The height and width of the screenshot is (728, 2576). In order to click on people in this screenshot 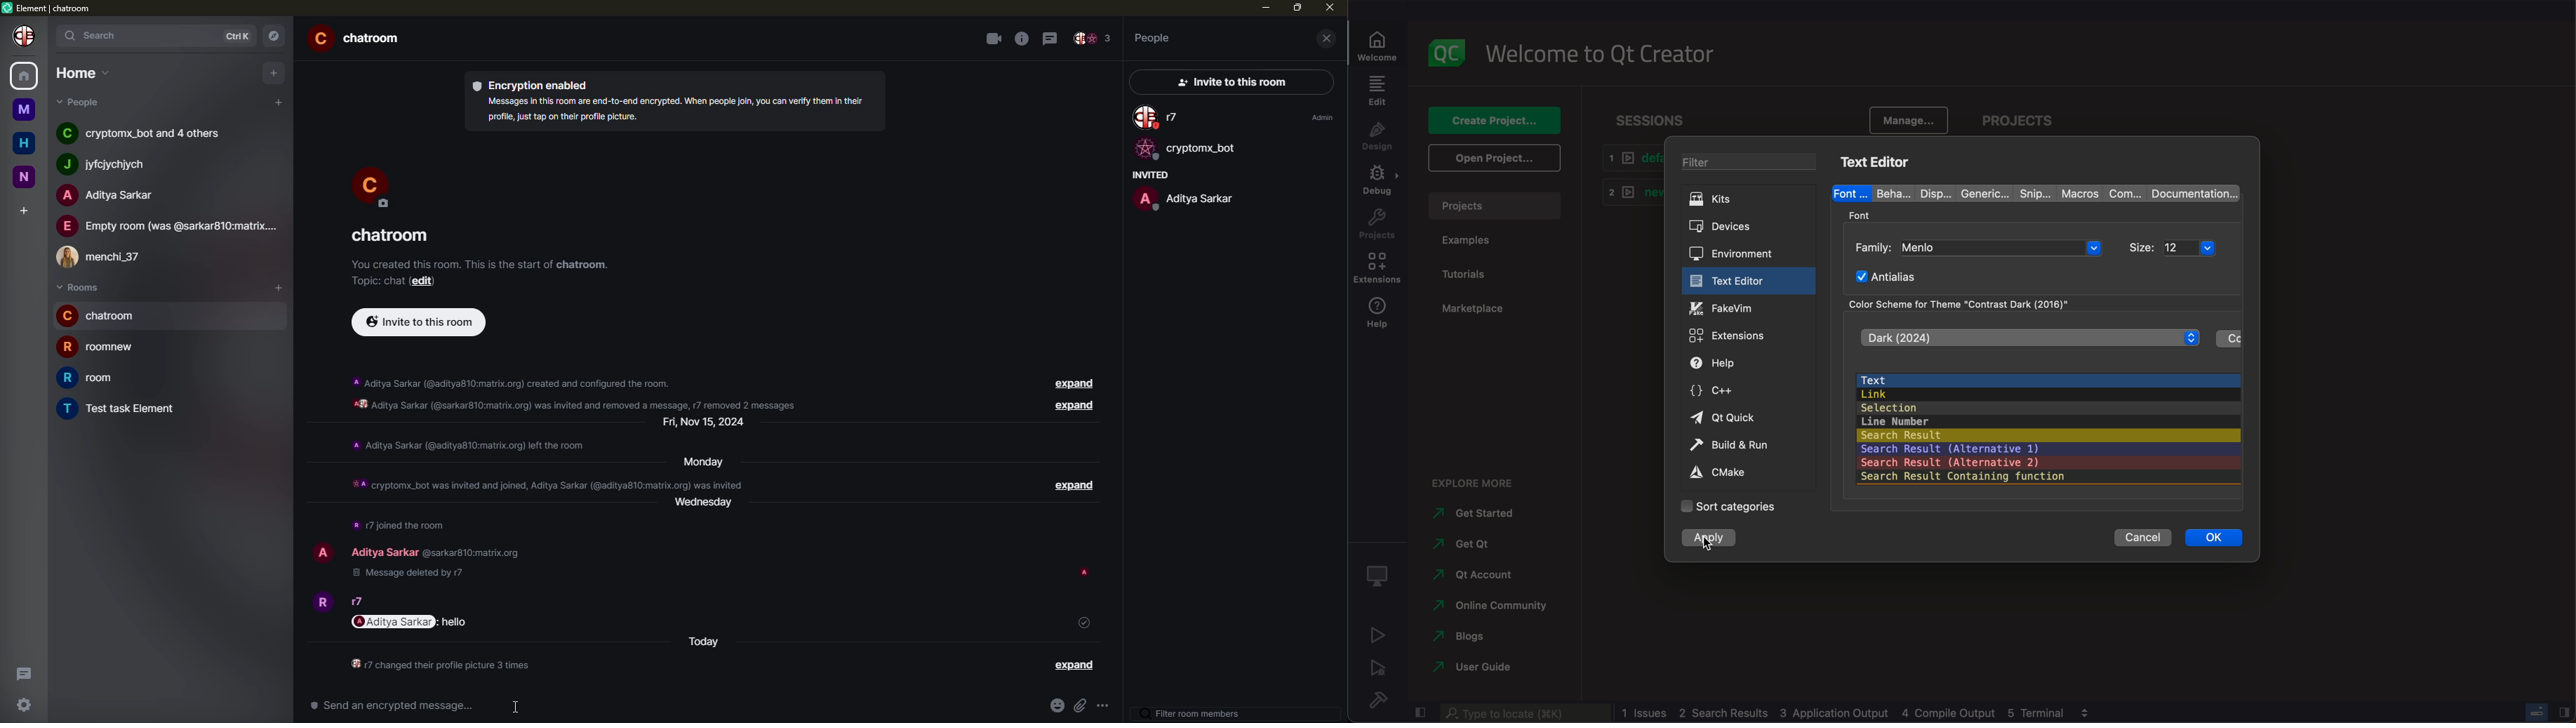, I will do `click(86, 102)`.